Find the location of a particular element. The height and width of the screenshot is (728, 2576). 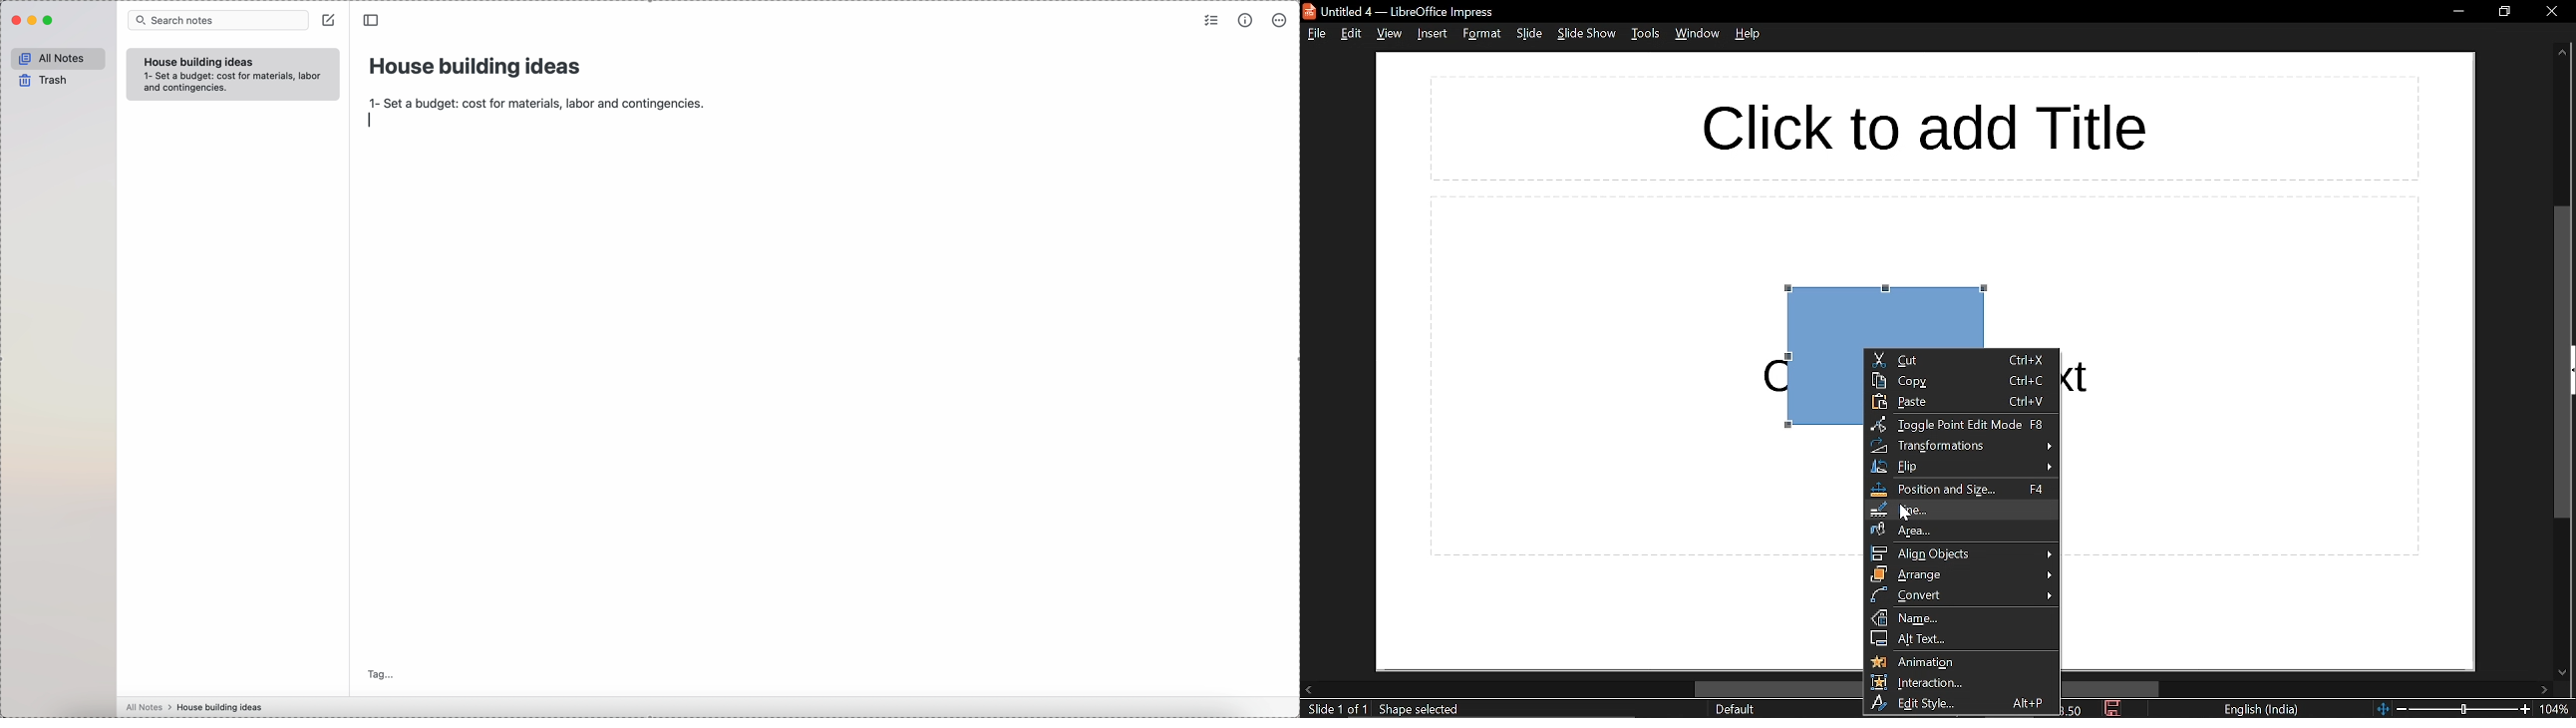

format is located at coordinates (1479, 35).